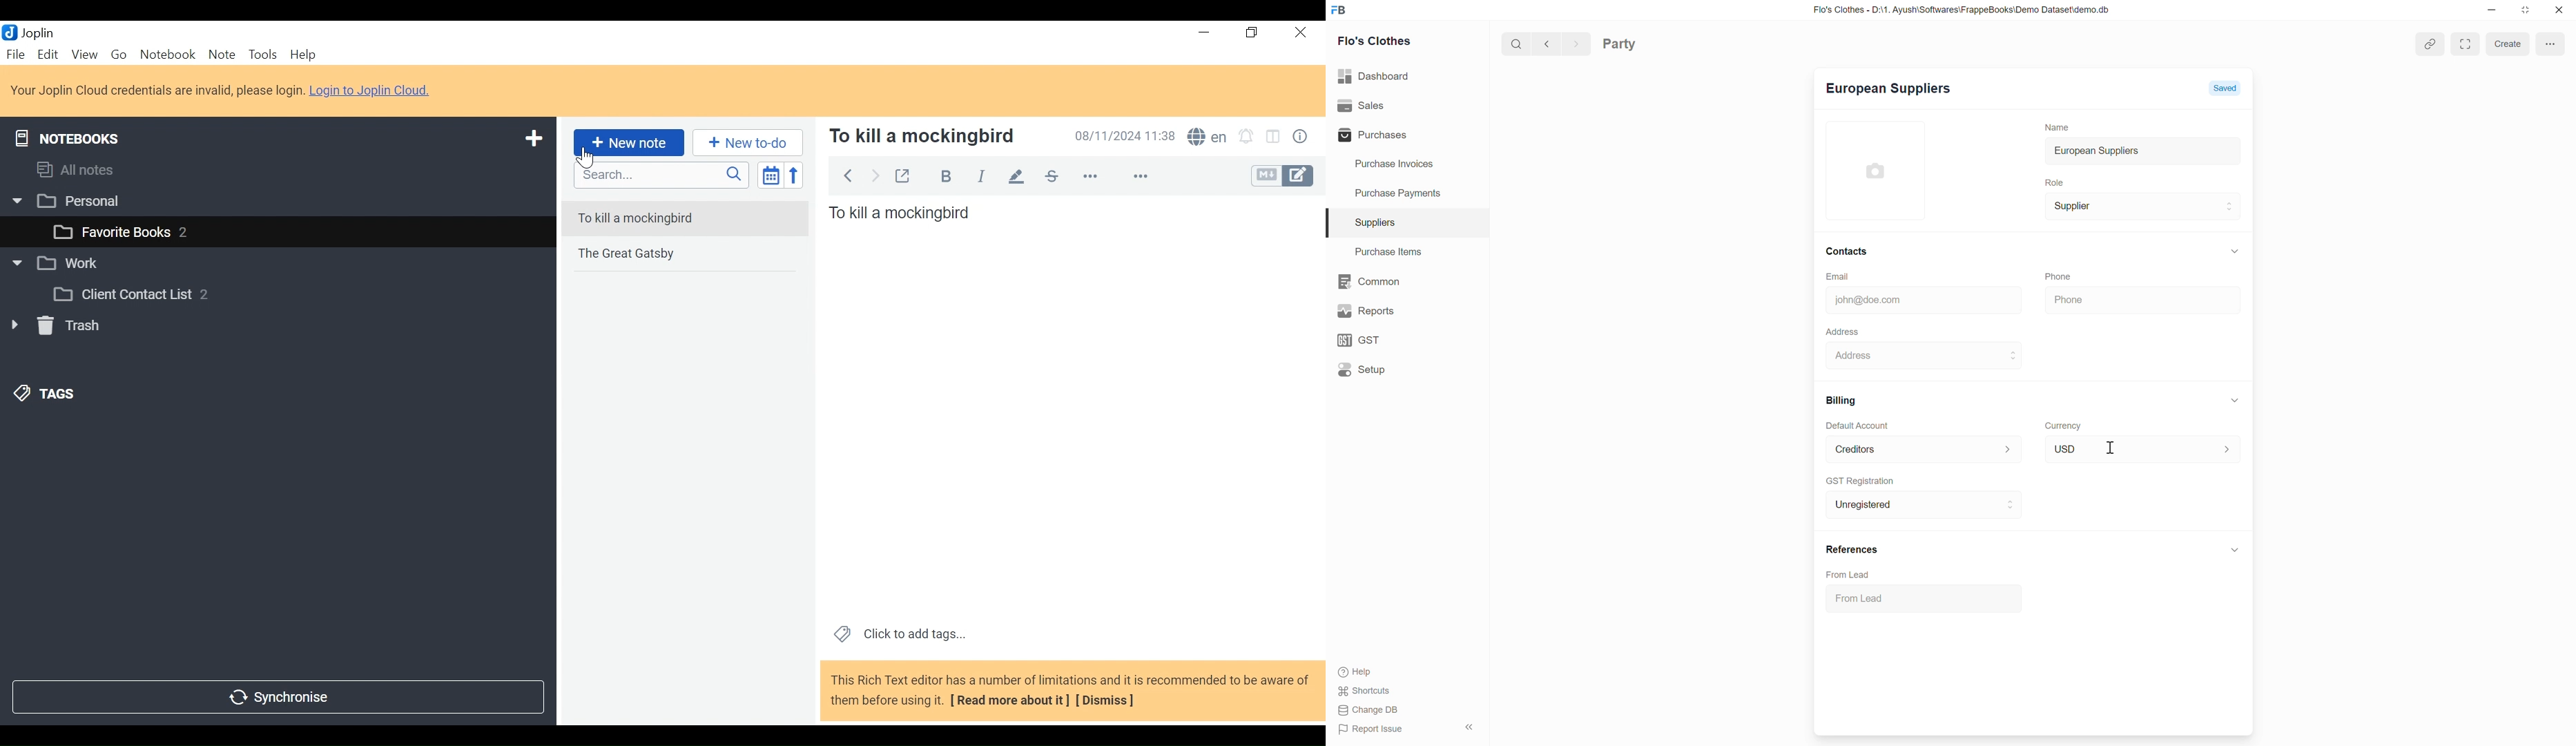 The height and width of the screenshot is (756, 2576). What do you see at coordinates (120, 232) in the screenshot?
I see `favourite books` at bounding box center [120, 232].